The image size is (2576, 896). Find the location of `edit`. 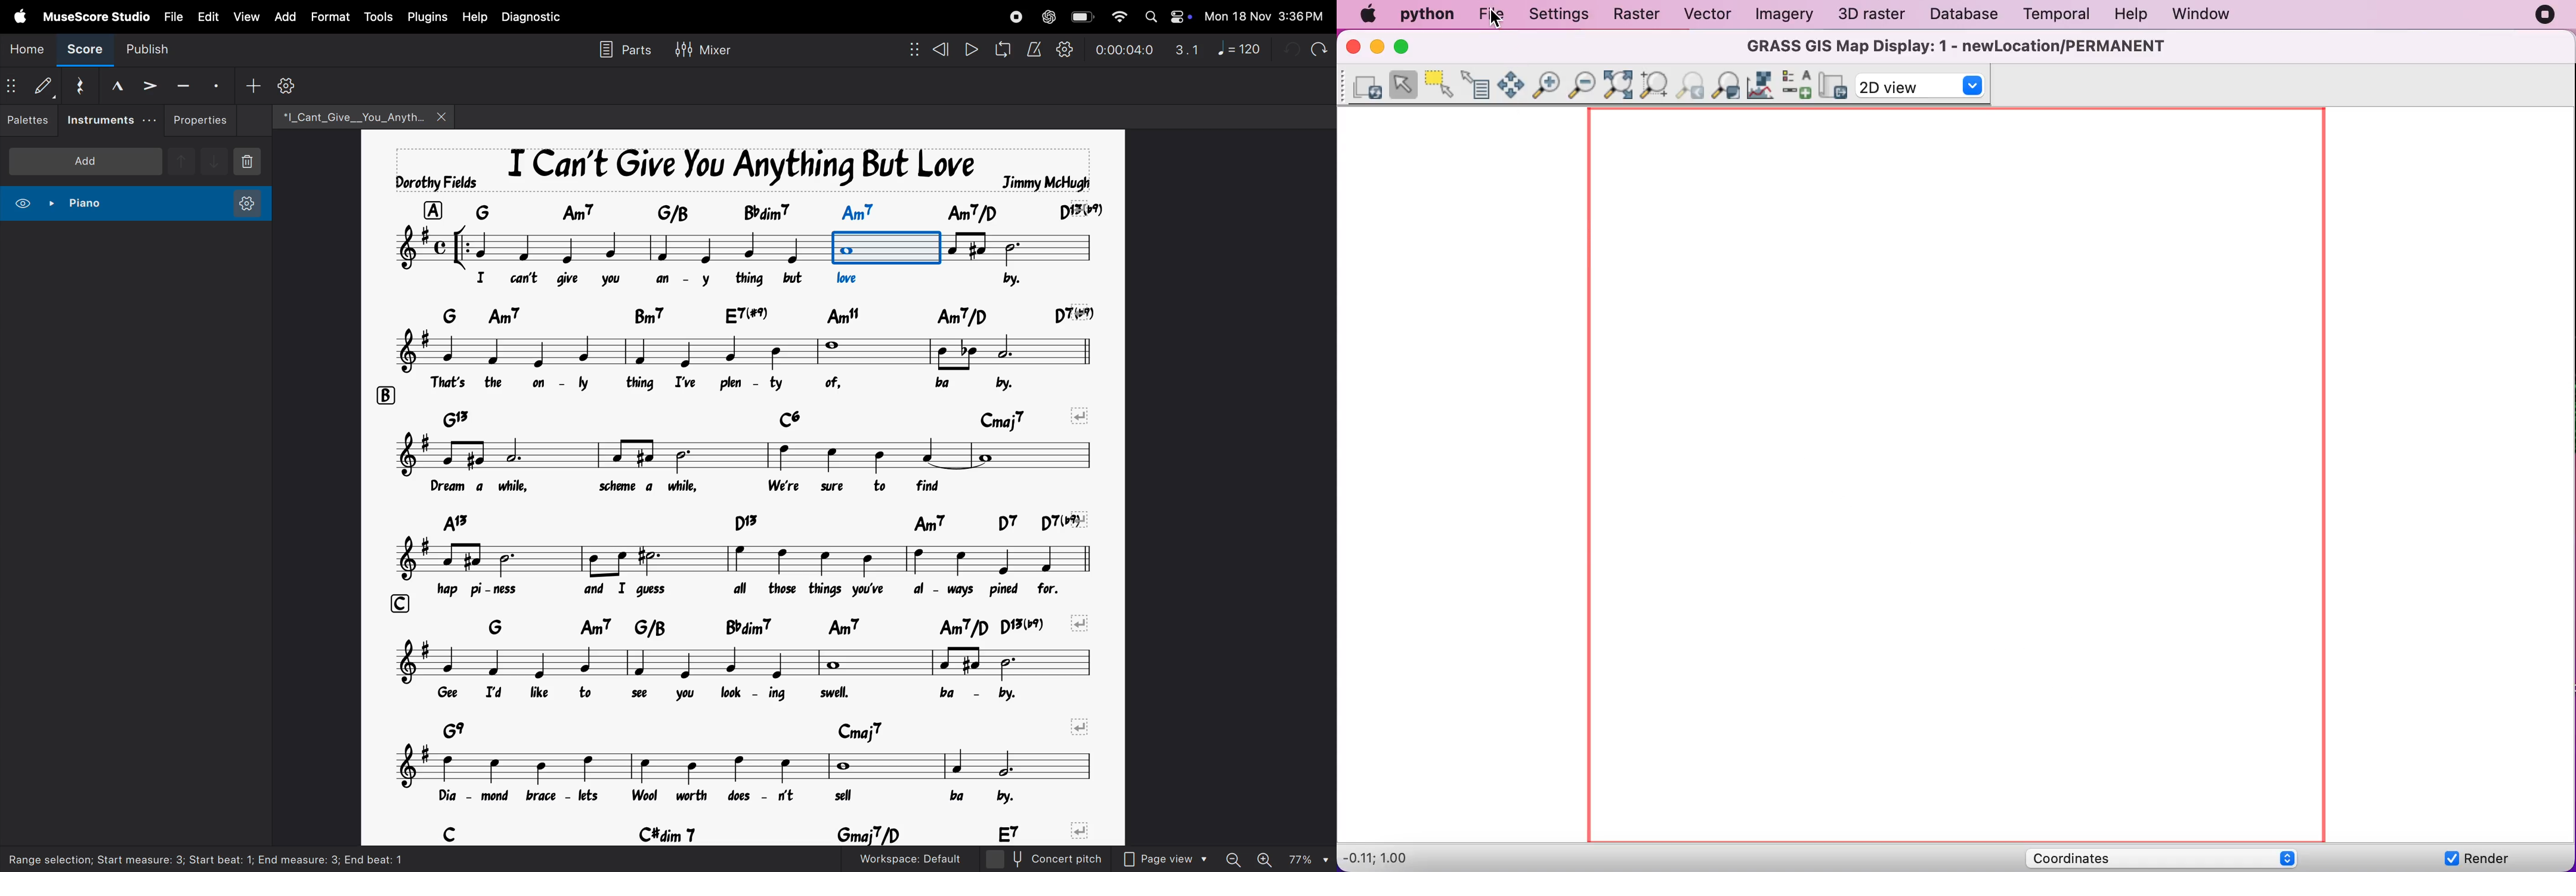

edit is located at coordinates (207, 14).